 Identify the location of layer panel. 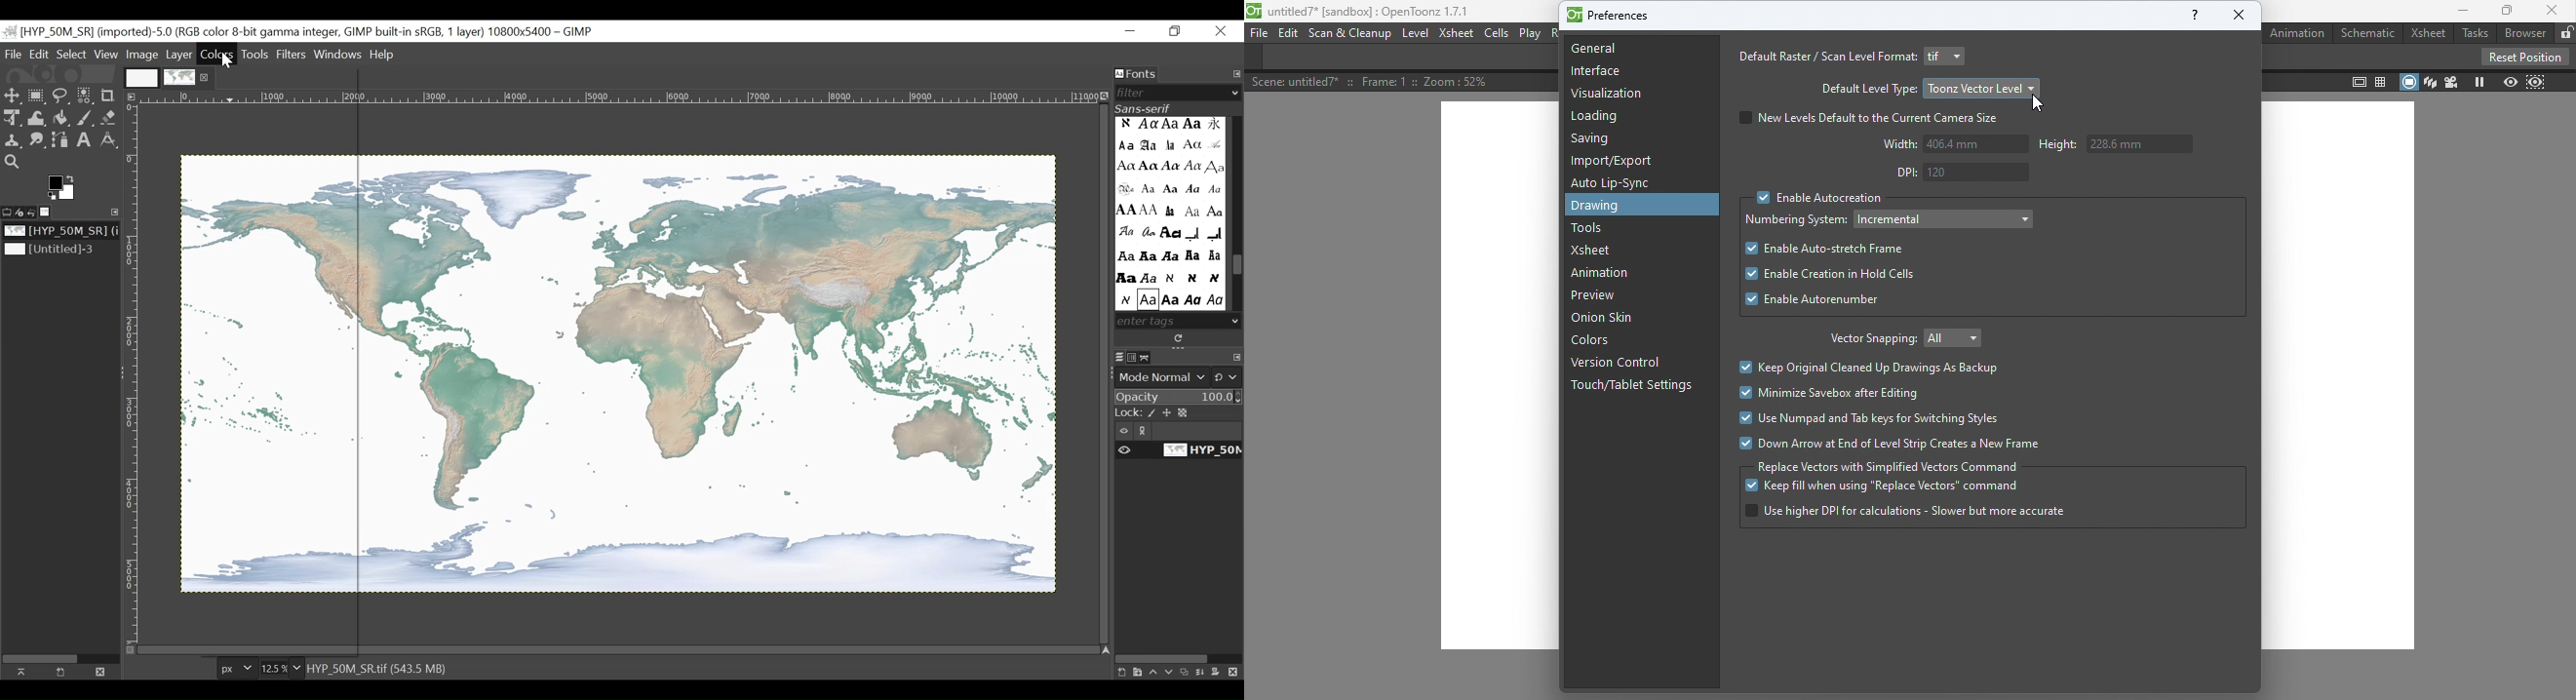
(1175, 668).